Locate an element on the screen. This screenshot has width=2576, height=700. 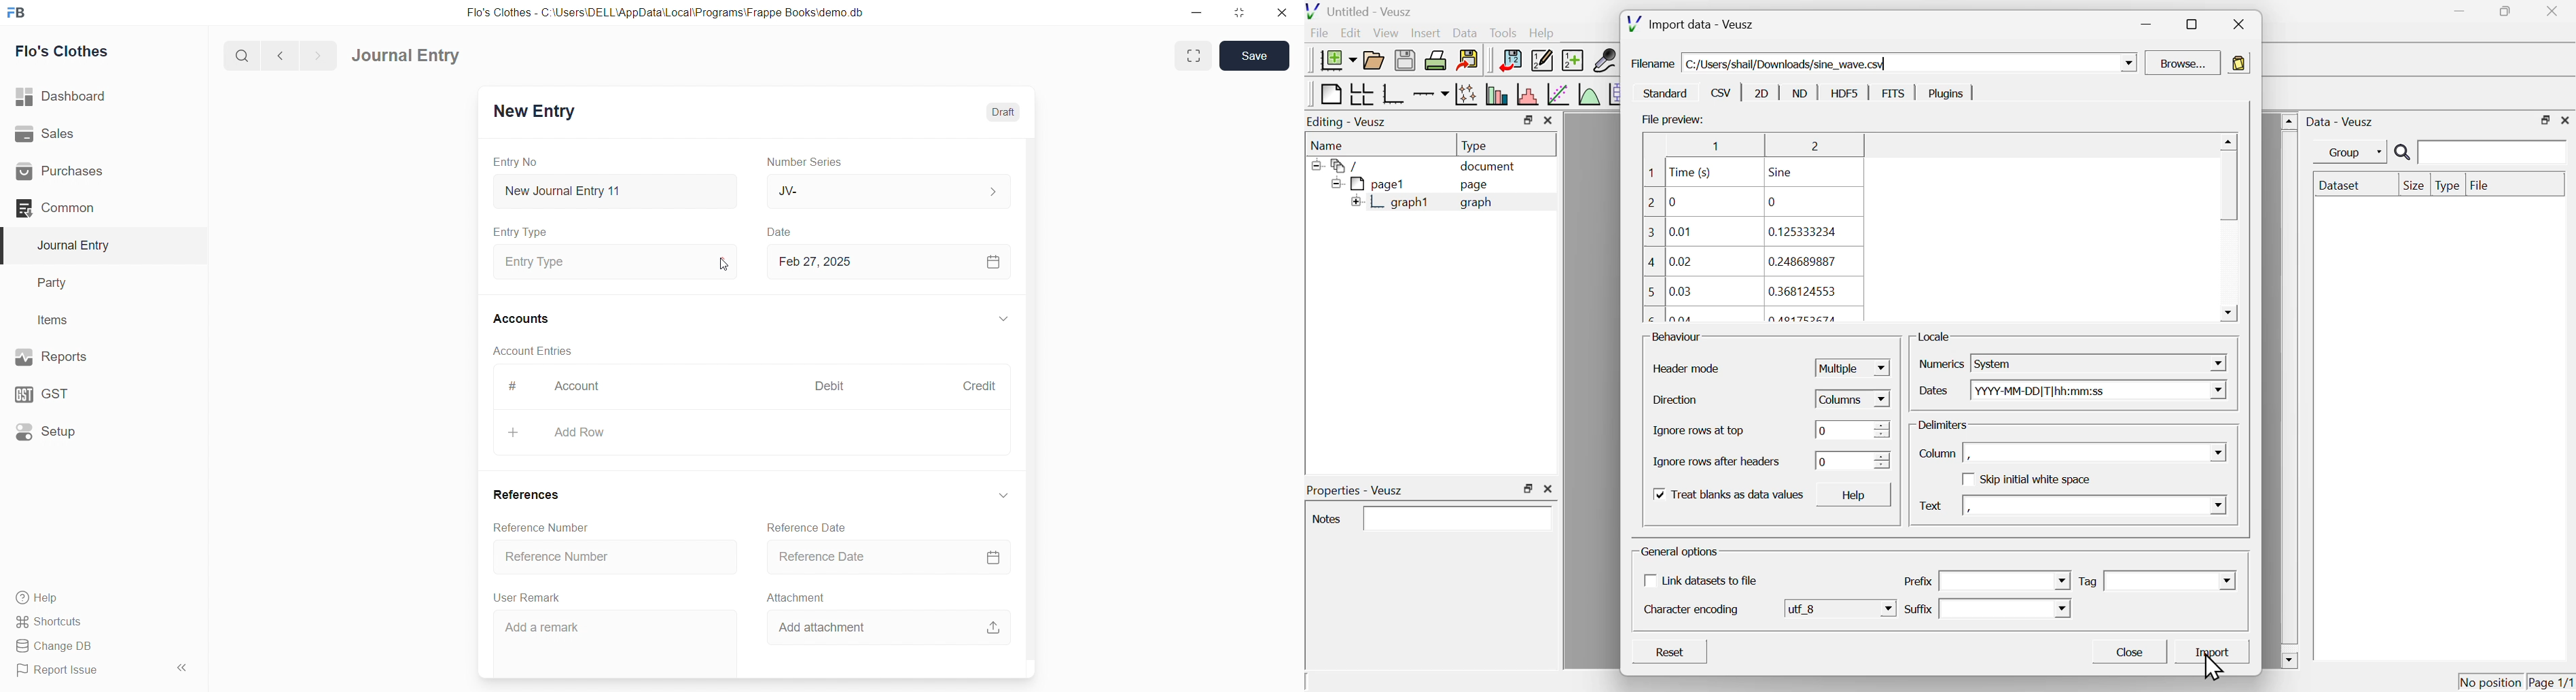
Link datasets to file is located at coordinates (1709, 580).